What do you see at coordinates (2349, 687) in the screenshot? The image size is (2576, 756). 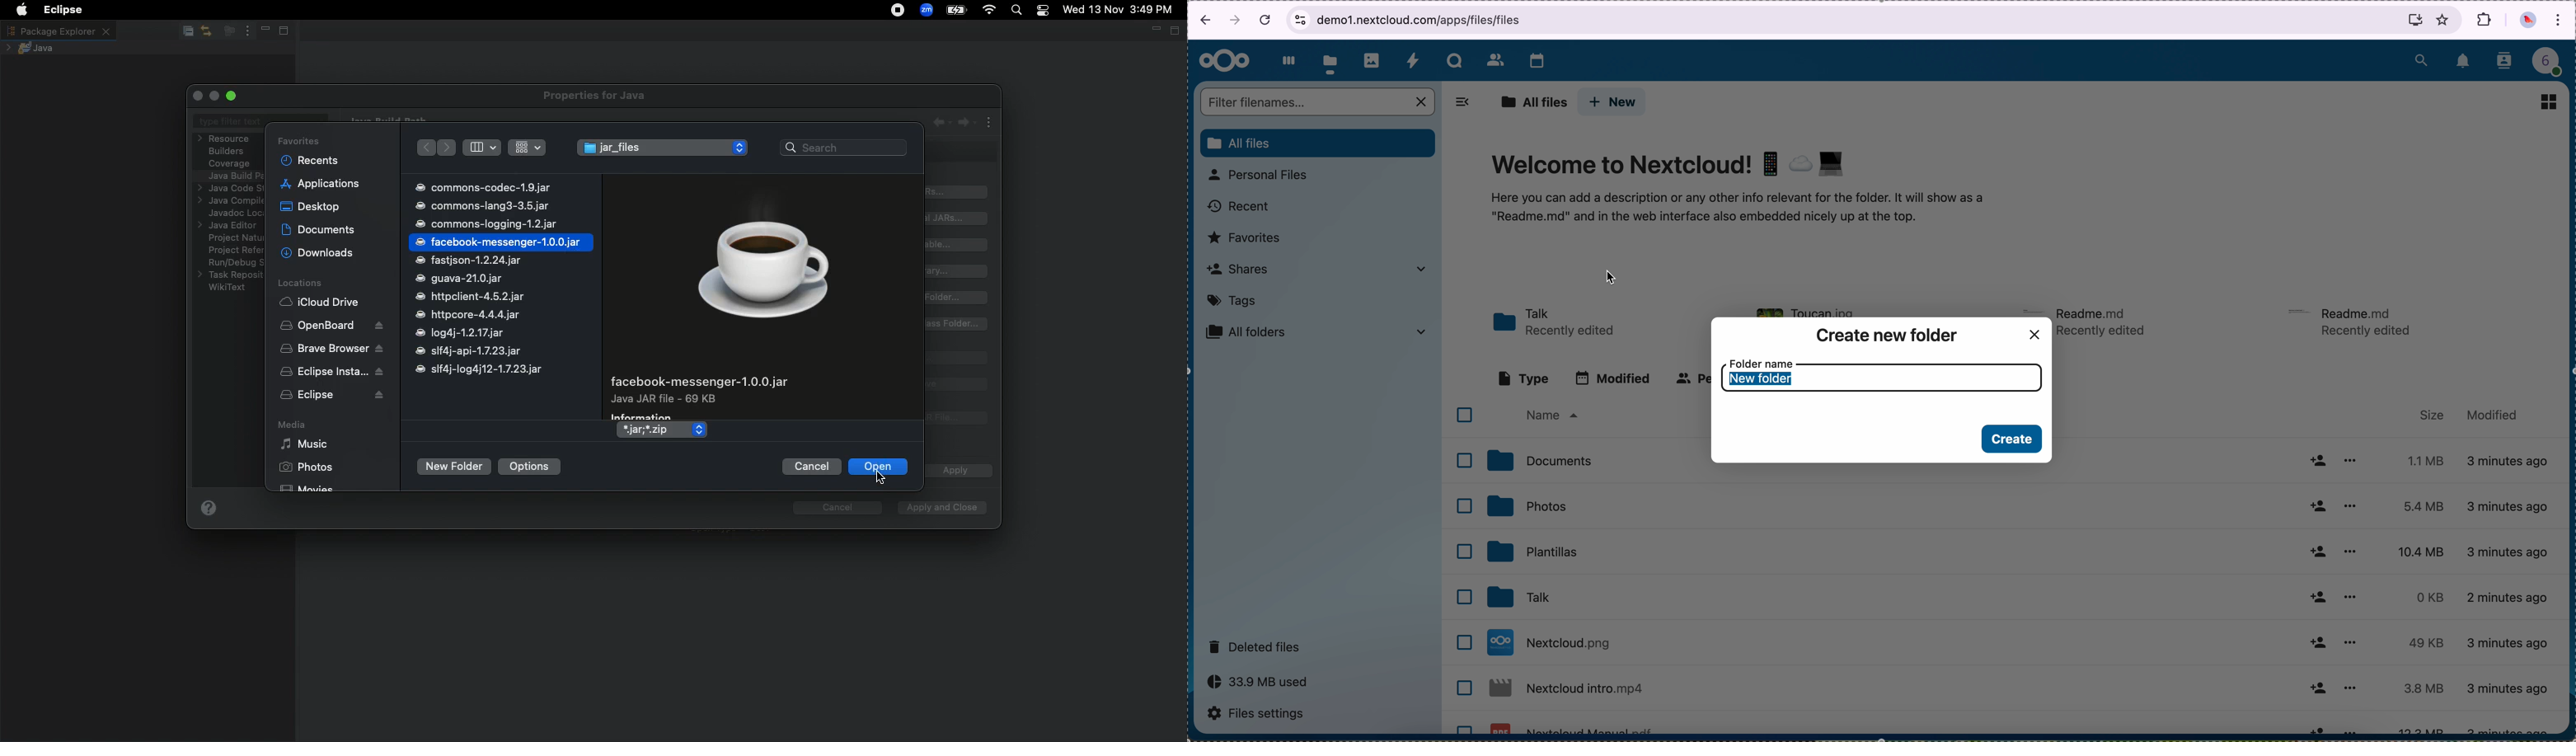 I see `more options` at bounding box center [2349, 687].